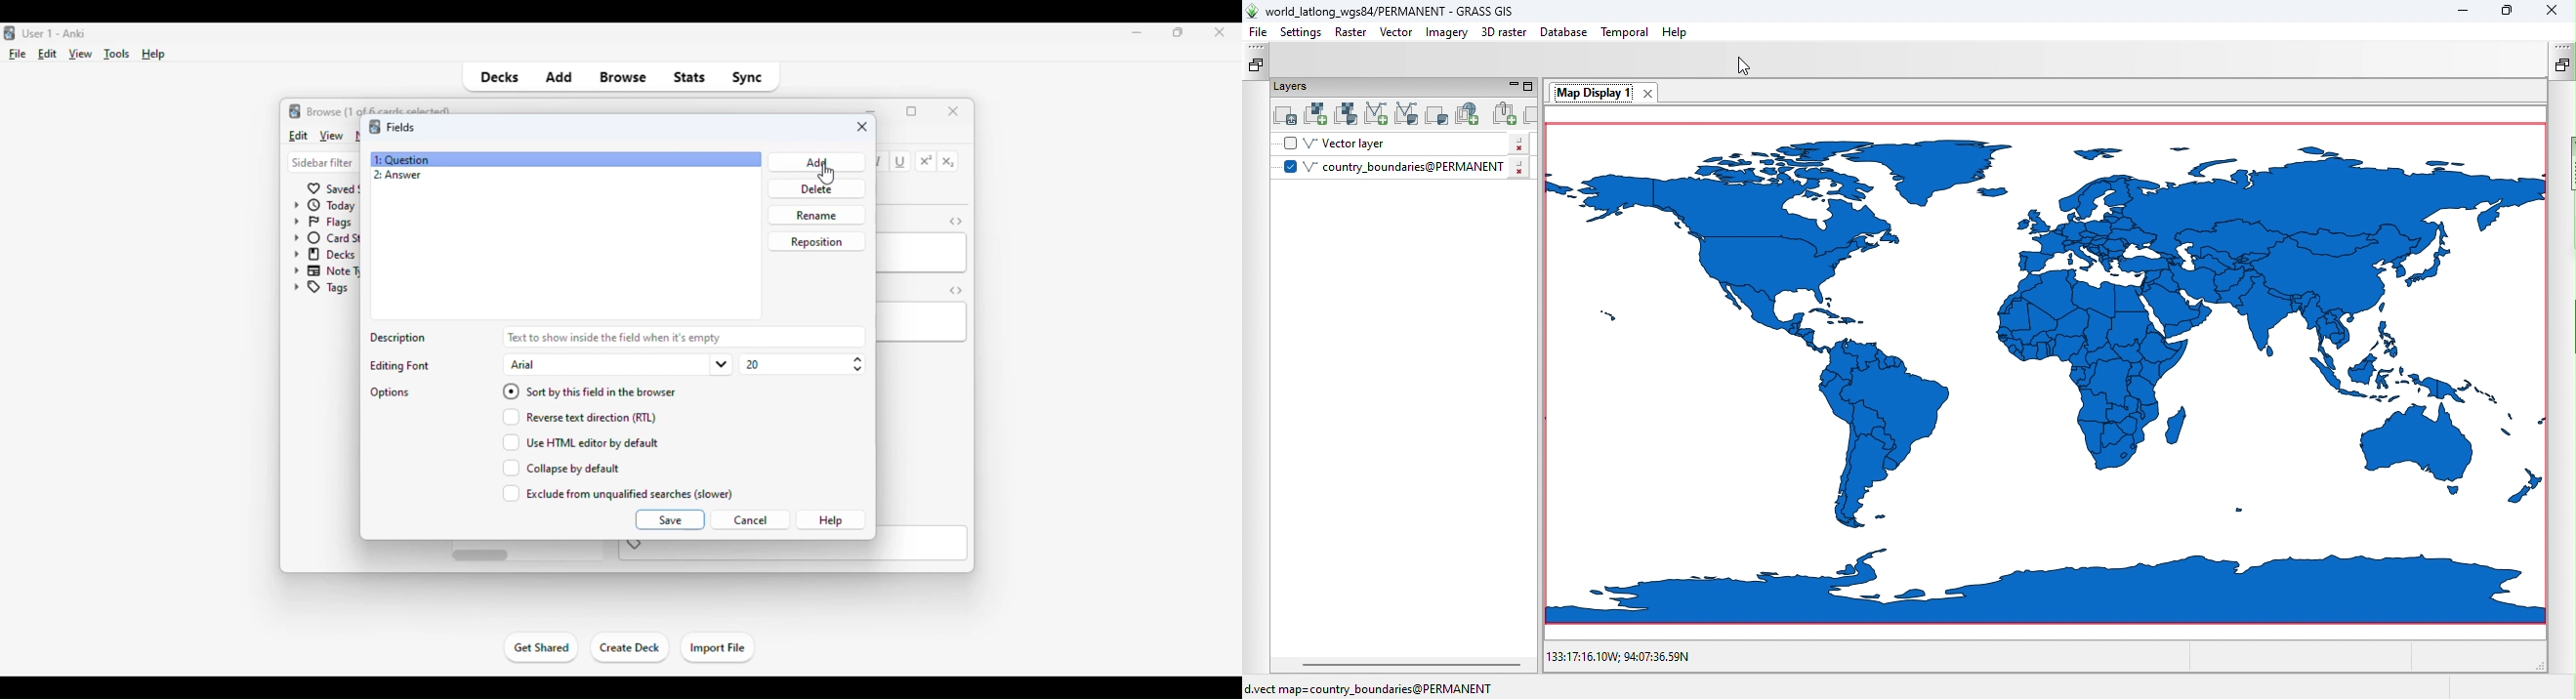  I want to click on maximize, so click(1180, 32).